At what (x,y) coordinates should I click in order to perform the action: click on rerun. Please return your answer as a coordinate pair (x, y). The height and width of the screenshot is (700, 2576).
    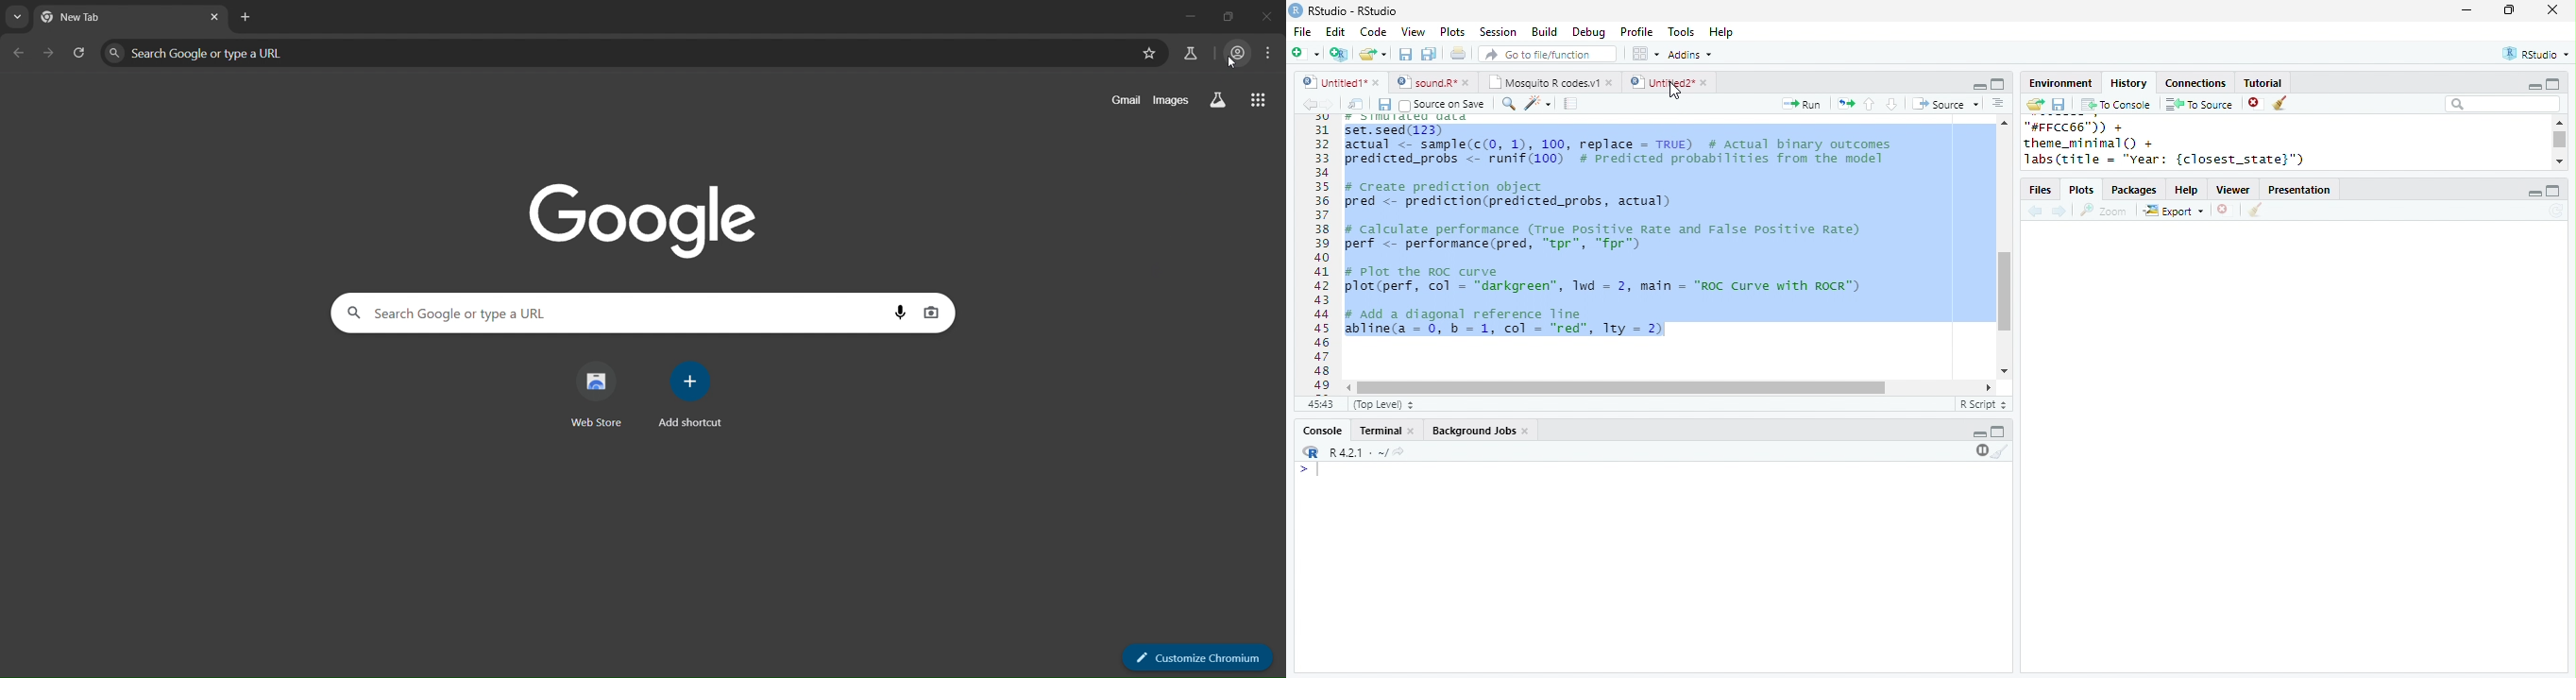
    Looking at the image, I should click on (1846, 104).